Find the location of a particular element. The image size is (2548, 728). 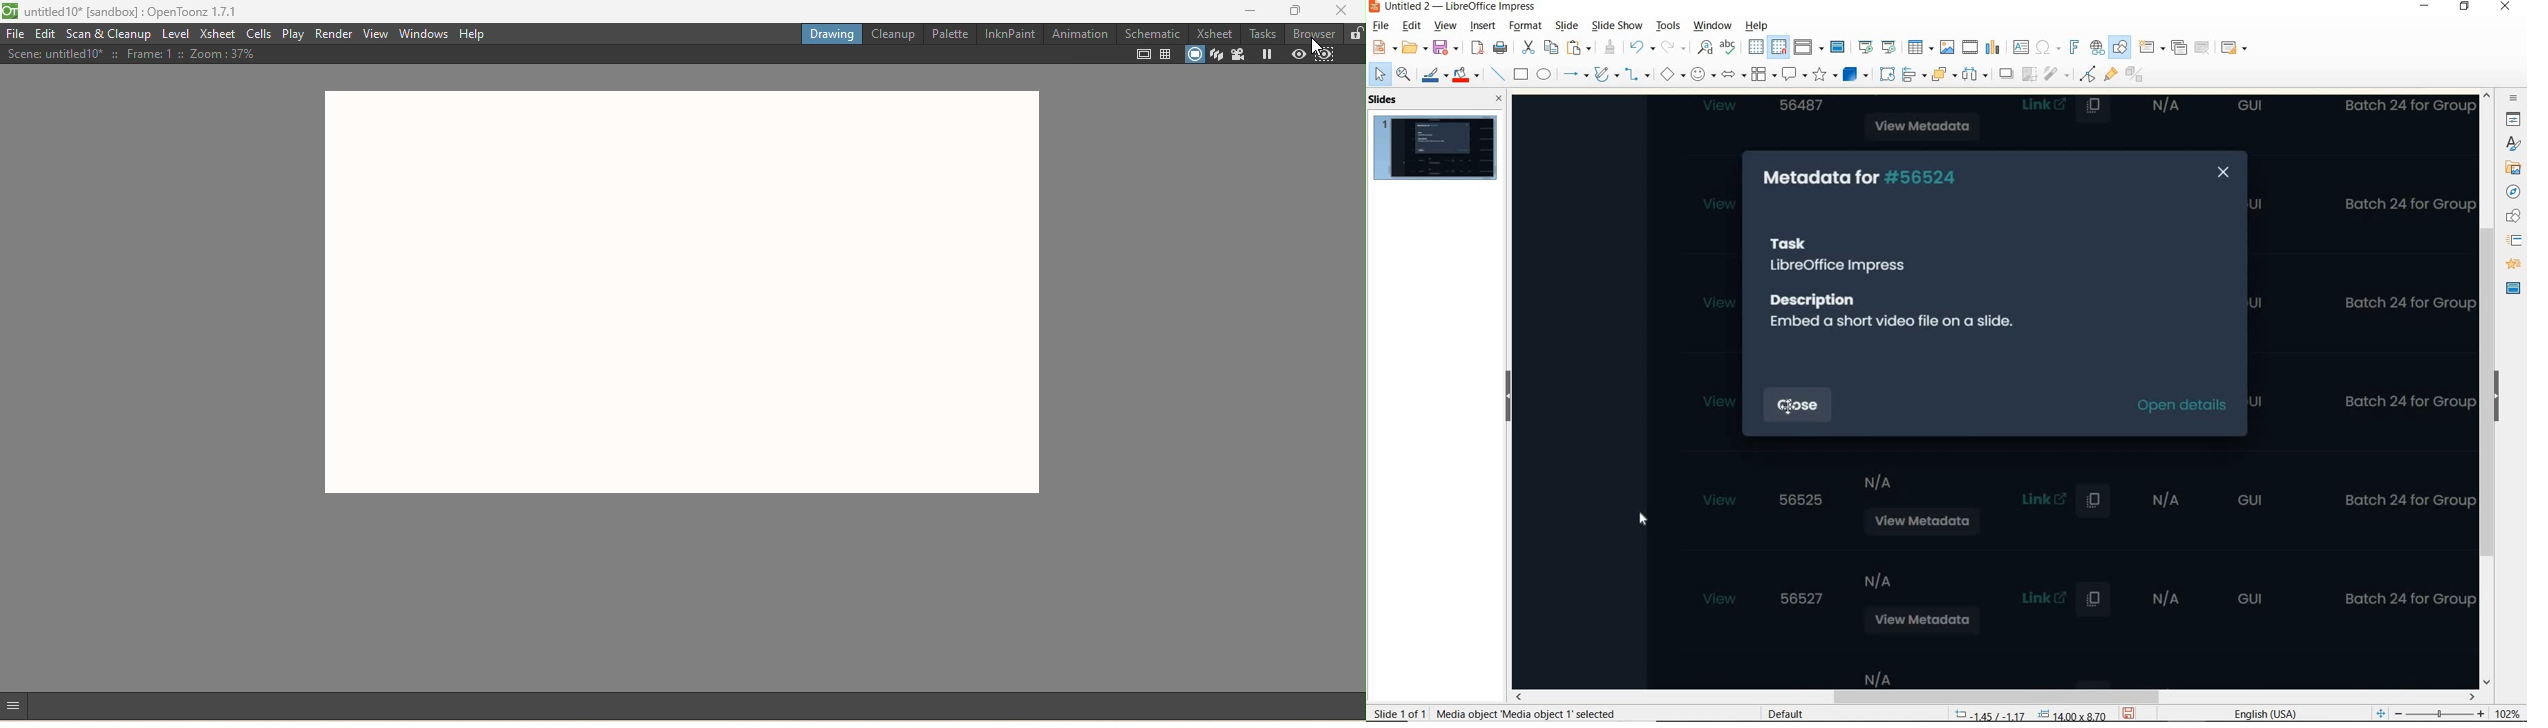

START FROM CURRENT SLIDE is located at coordinates (1890, 47).